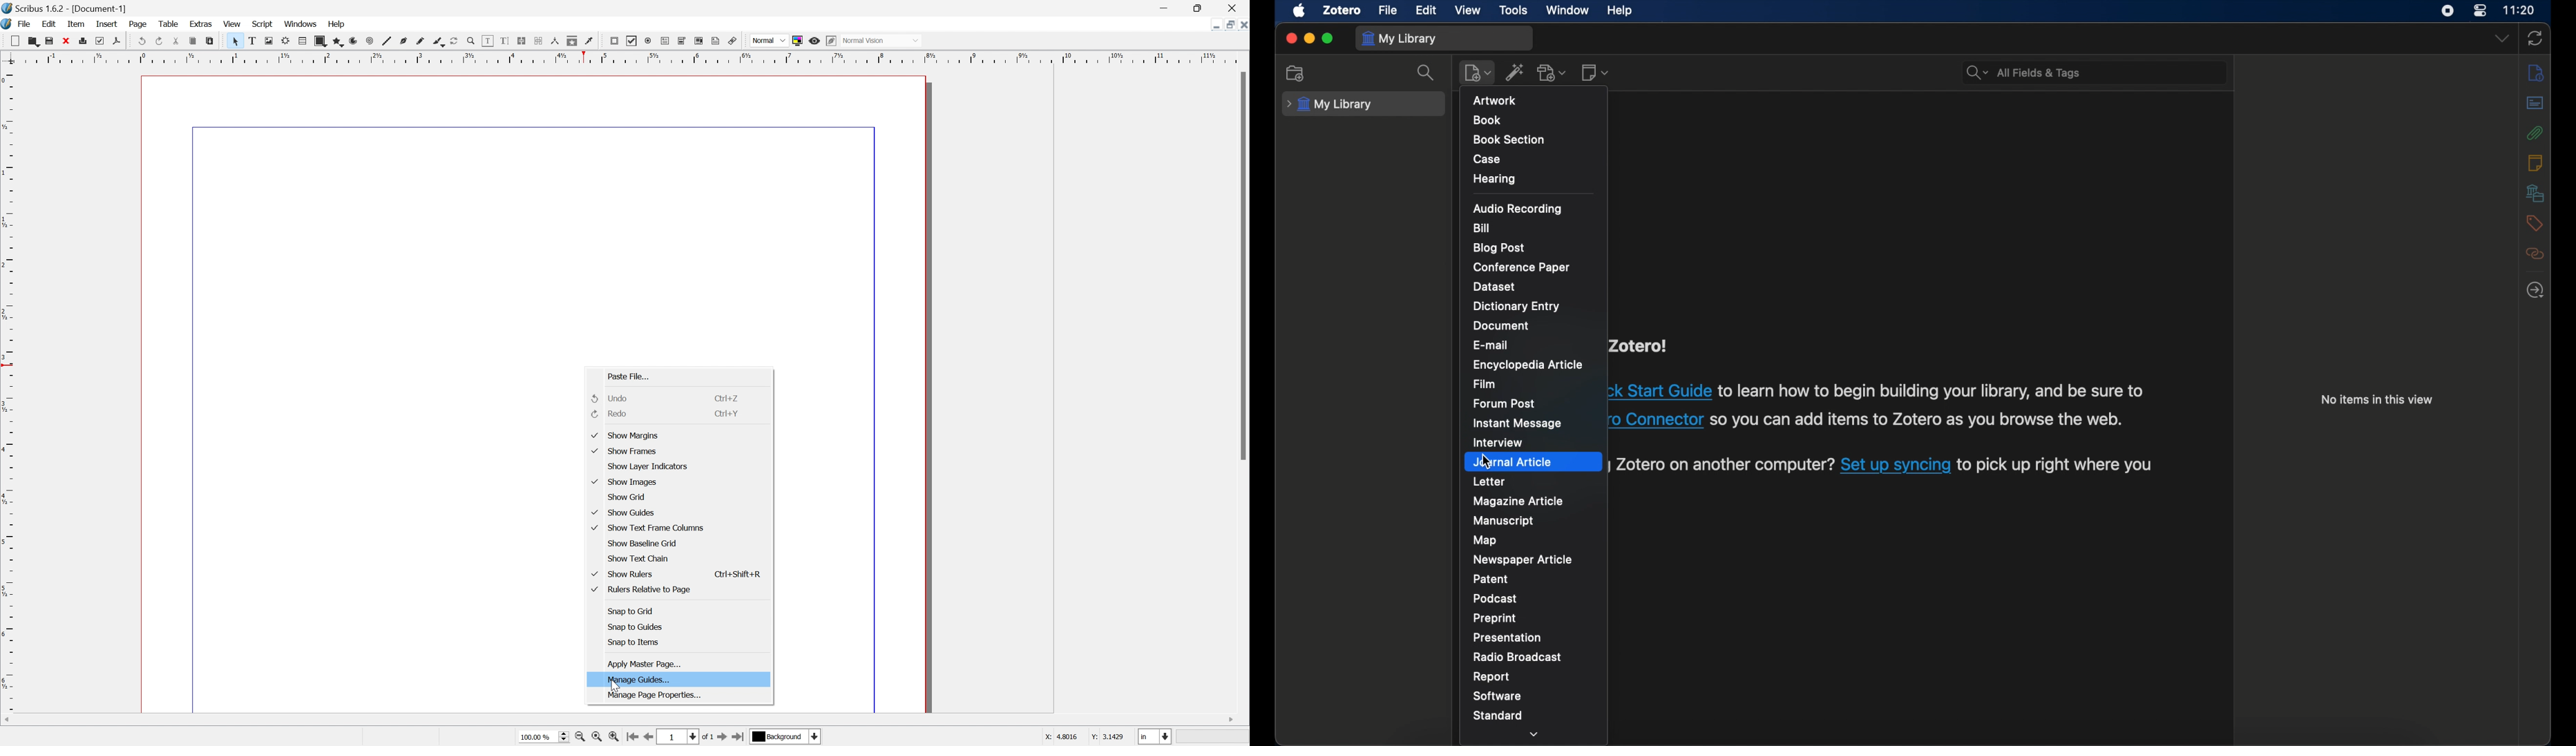  Describe the element at coordinates (657, 696) in the screenshot. I see `manage page properties` at that location.